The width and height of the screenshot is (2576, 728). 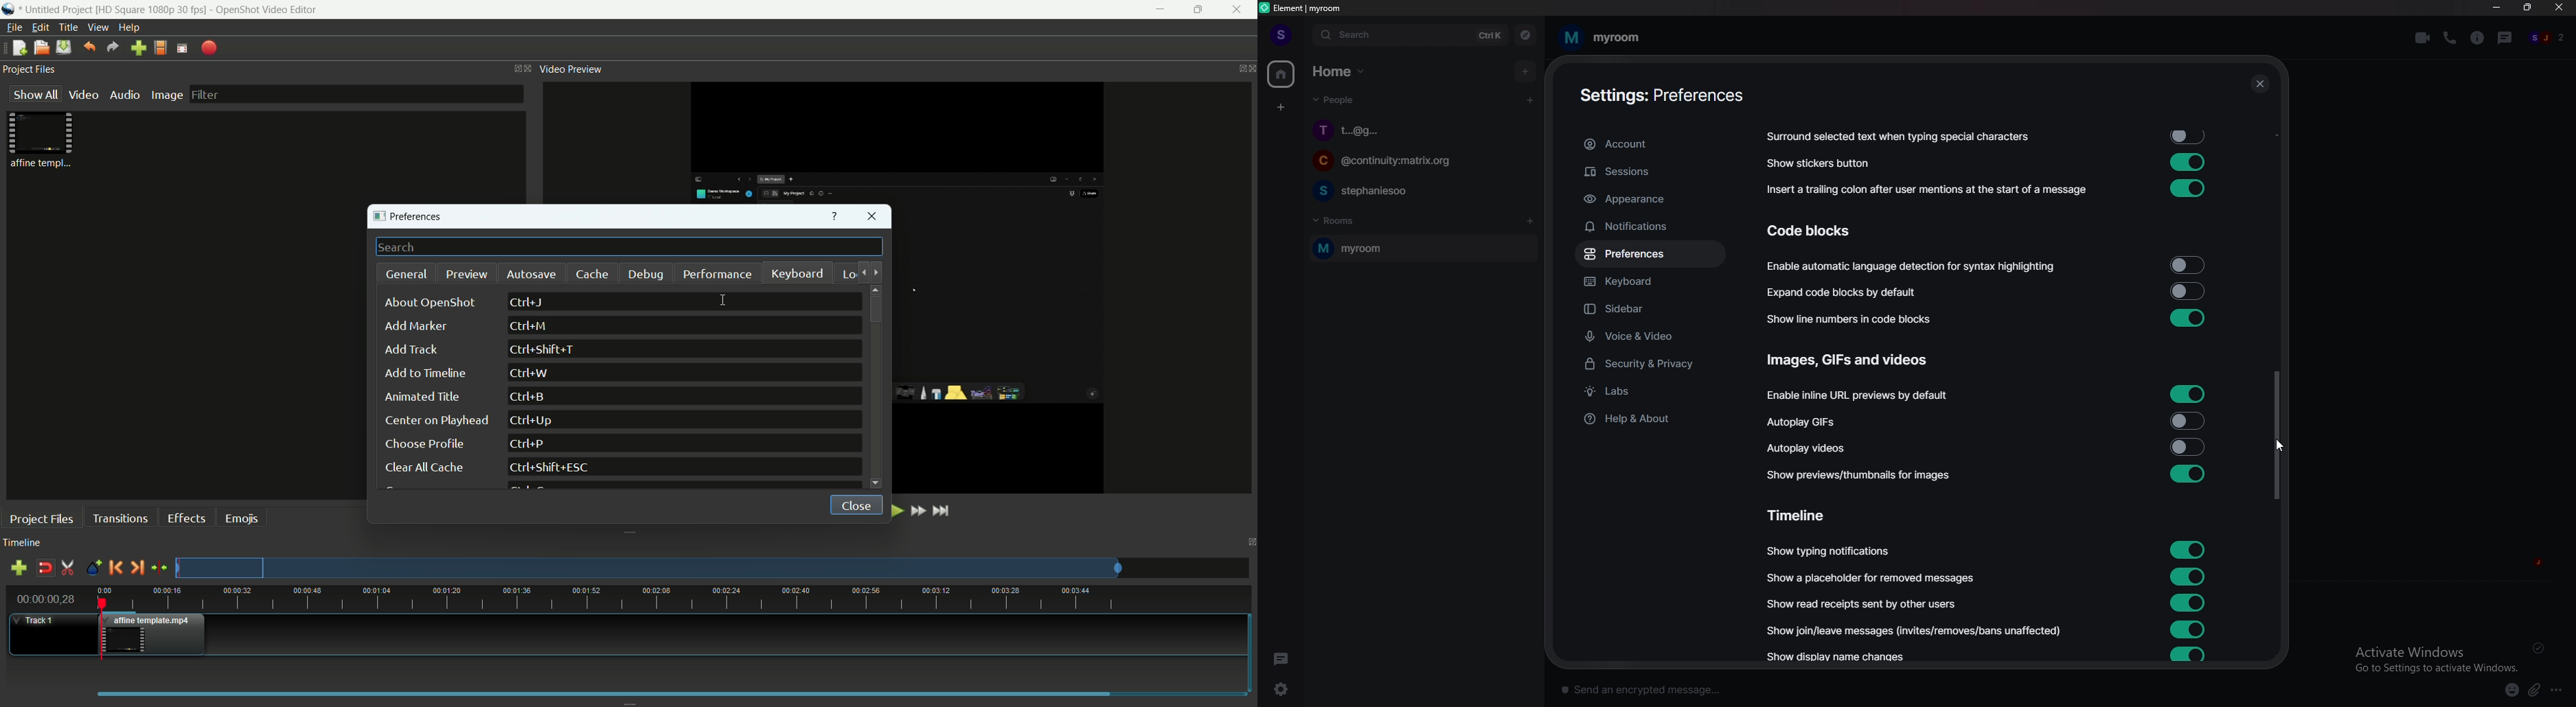 What do you see at coordinates (1803, 514) in the screenshot?
I see `timeline` at bounding box center [1803, 514].